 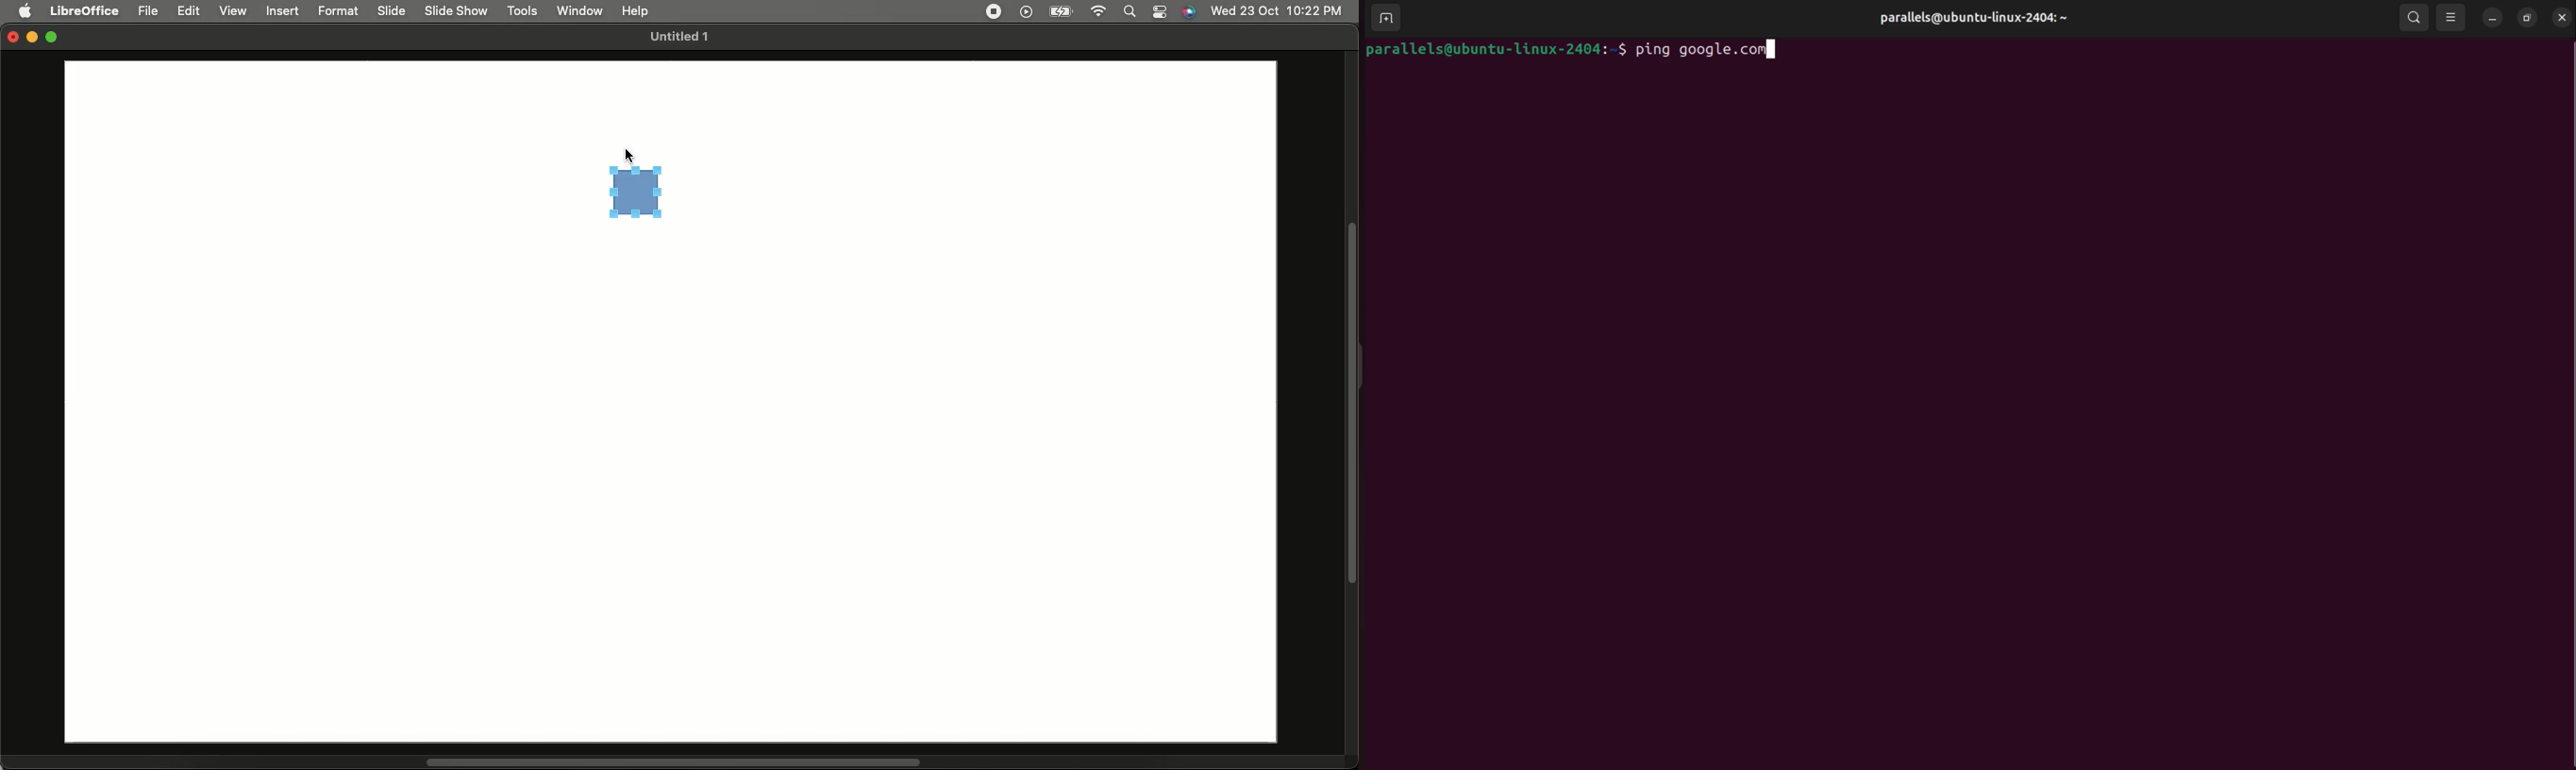 I want to click on user profile, so click(x=1971, y=17).